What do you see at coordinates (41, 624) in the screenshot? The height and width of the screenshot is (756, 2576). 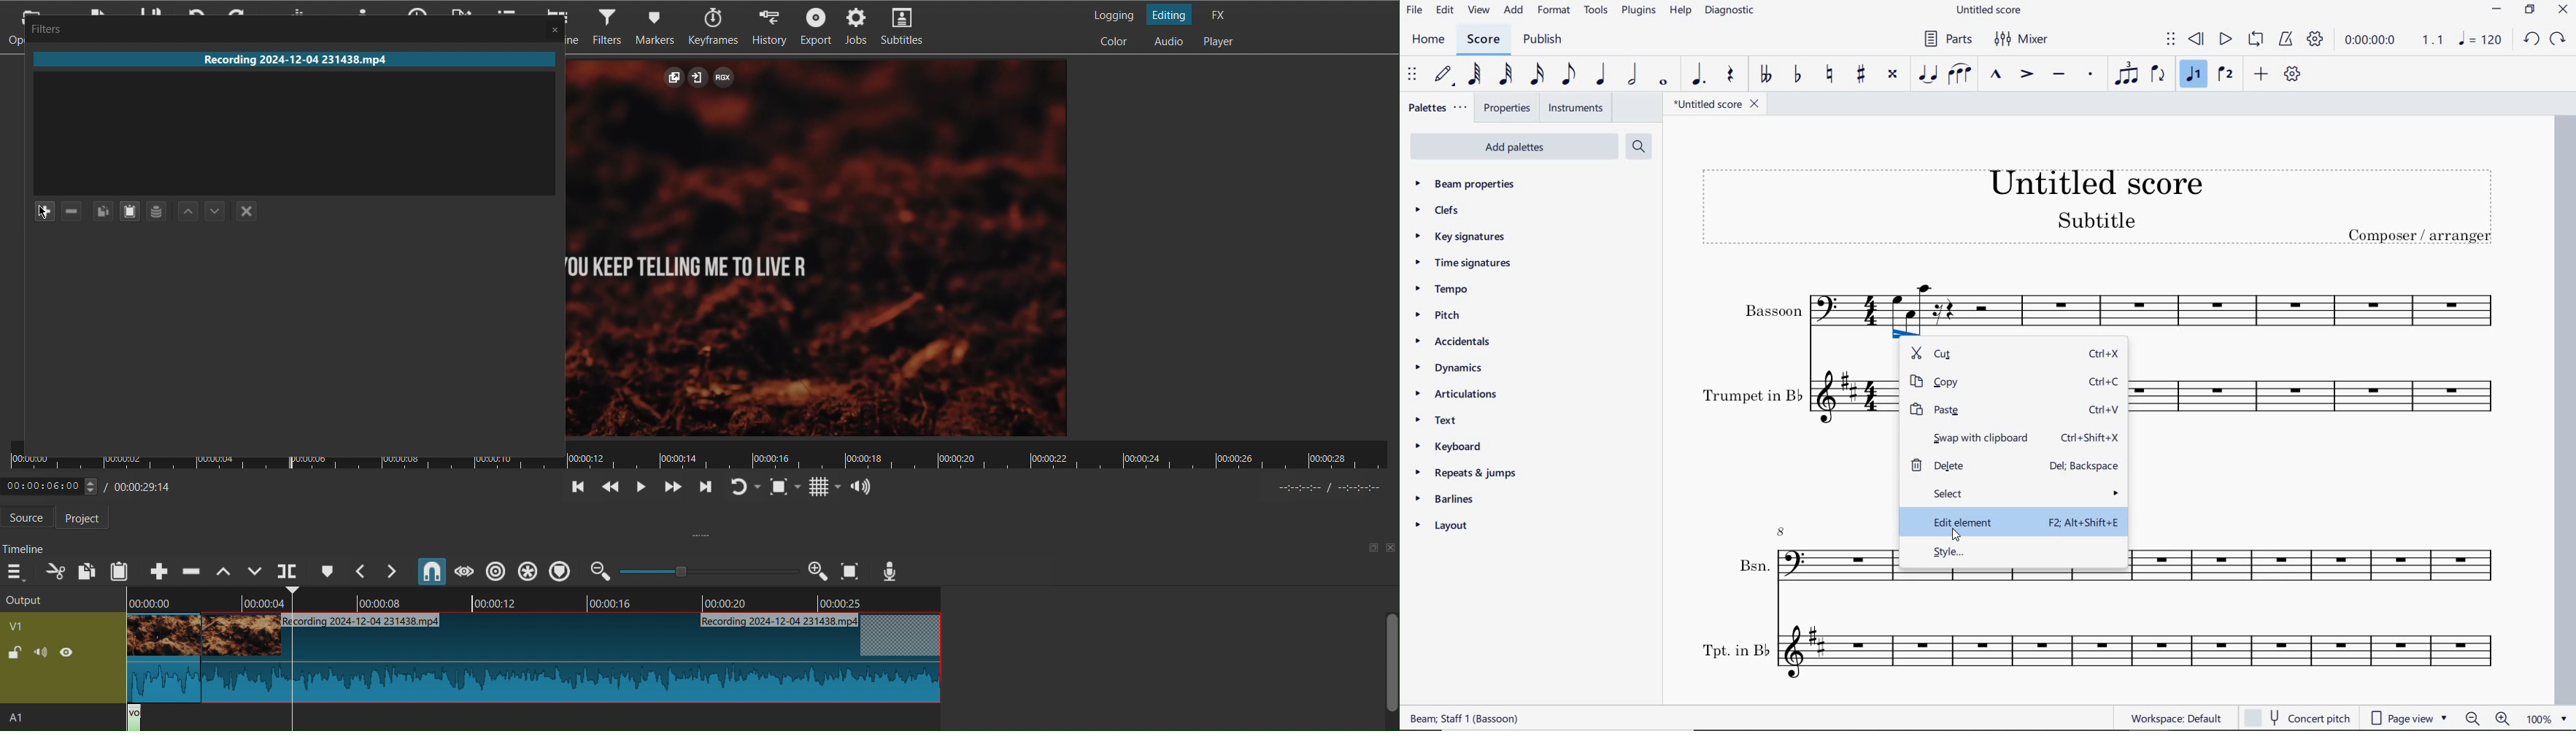 I see `V1` at bounding box center [41, 624].